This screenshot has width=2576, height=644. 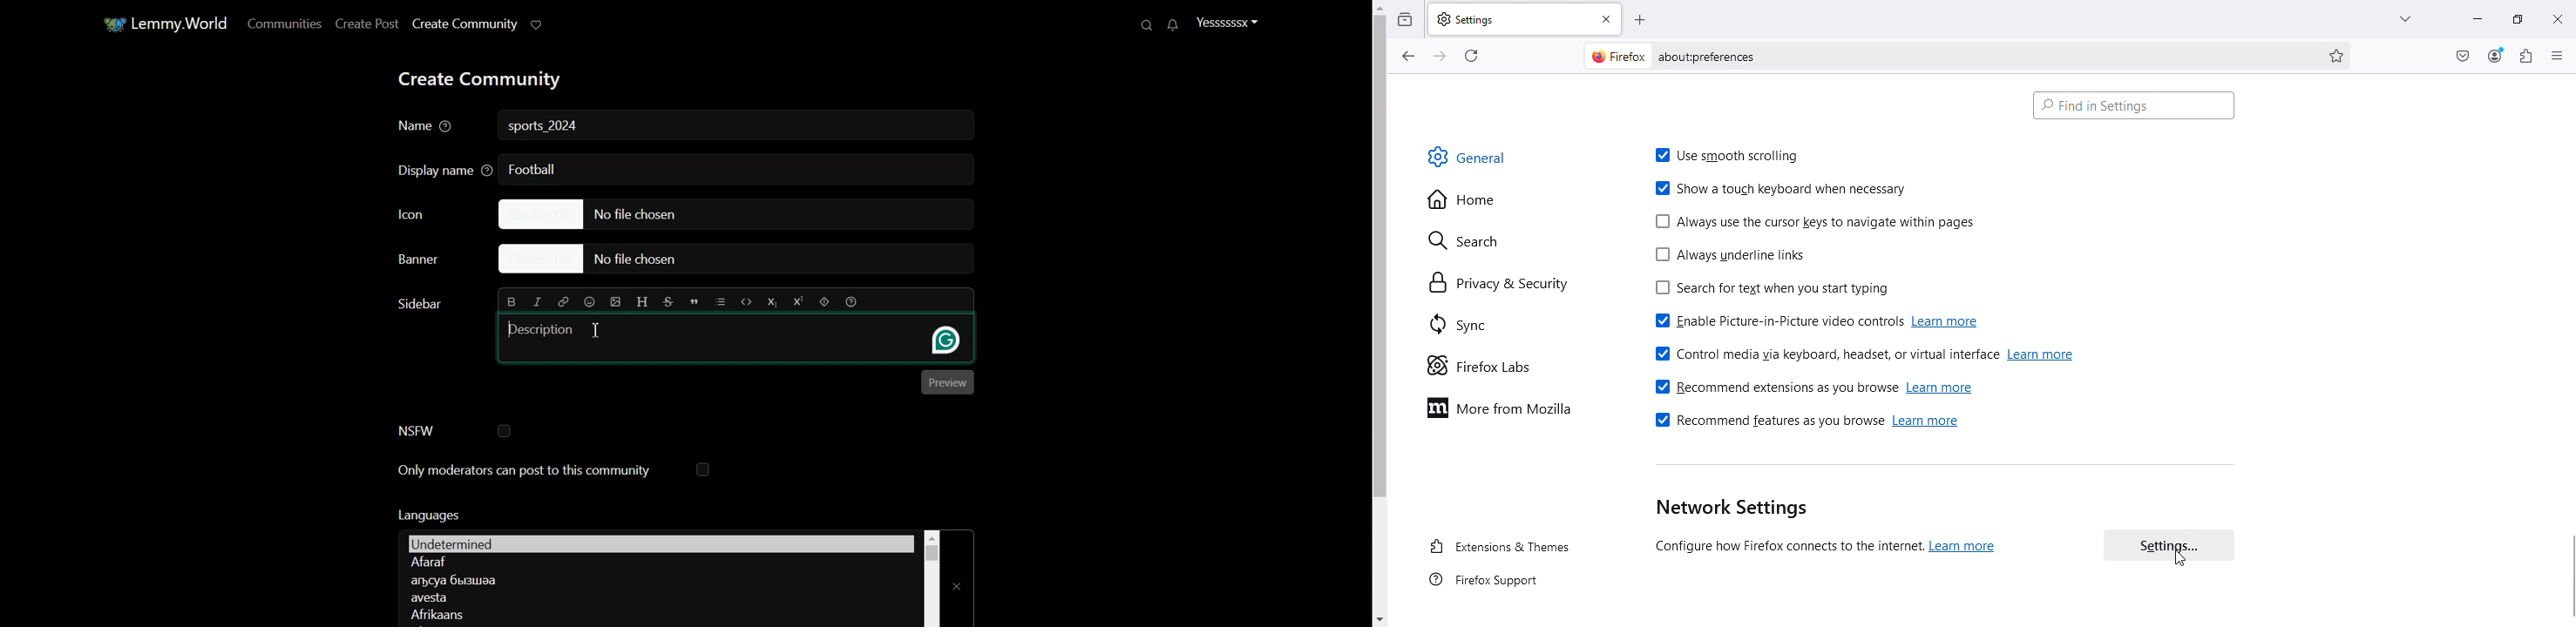 What do you see at coordinates (2400, 18) in the screenshot?
I see `List all tabs` at bounding box center [2400, 18].